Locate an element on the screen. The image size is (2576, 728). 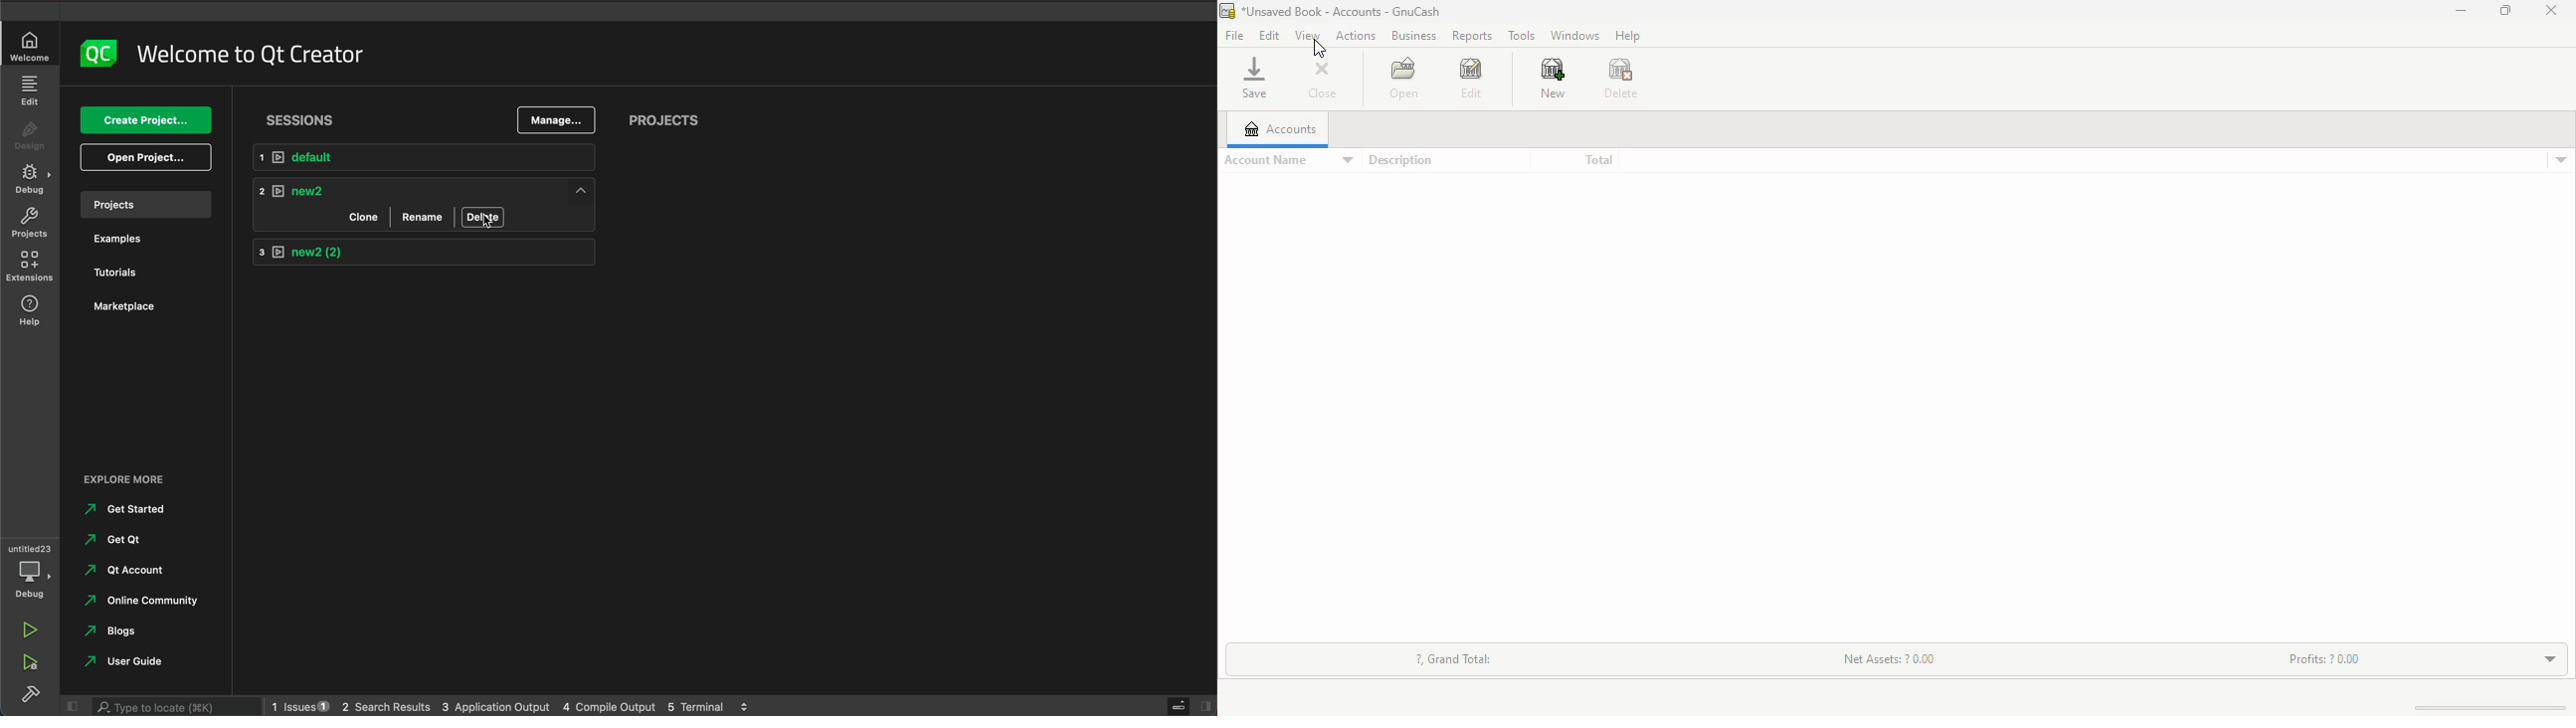
 Get Started is located at coordinates (134, 510).